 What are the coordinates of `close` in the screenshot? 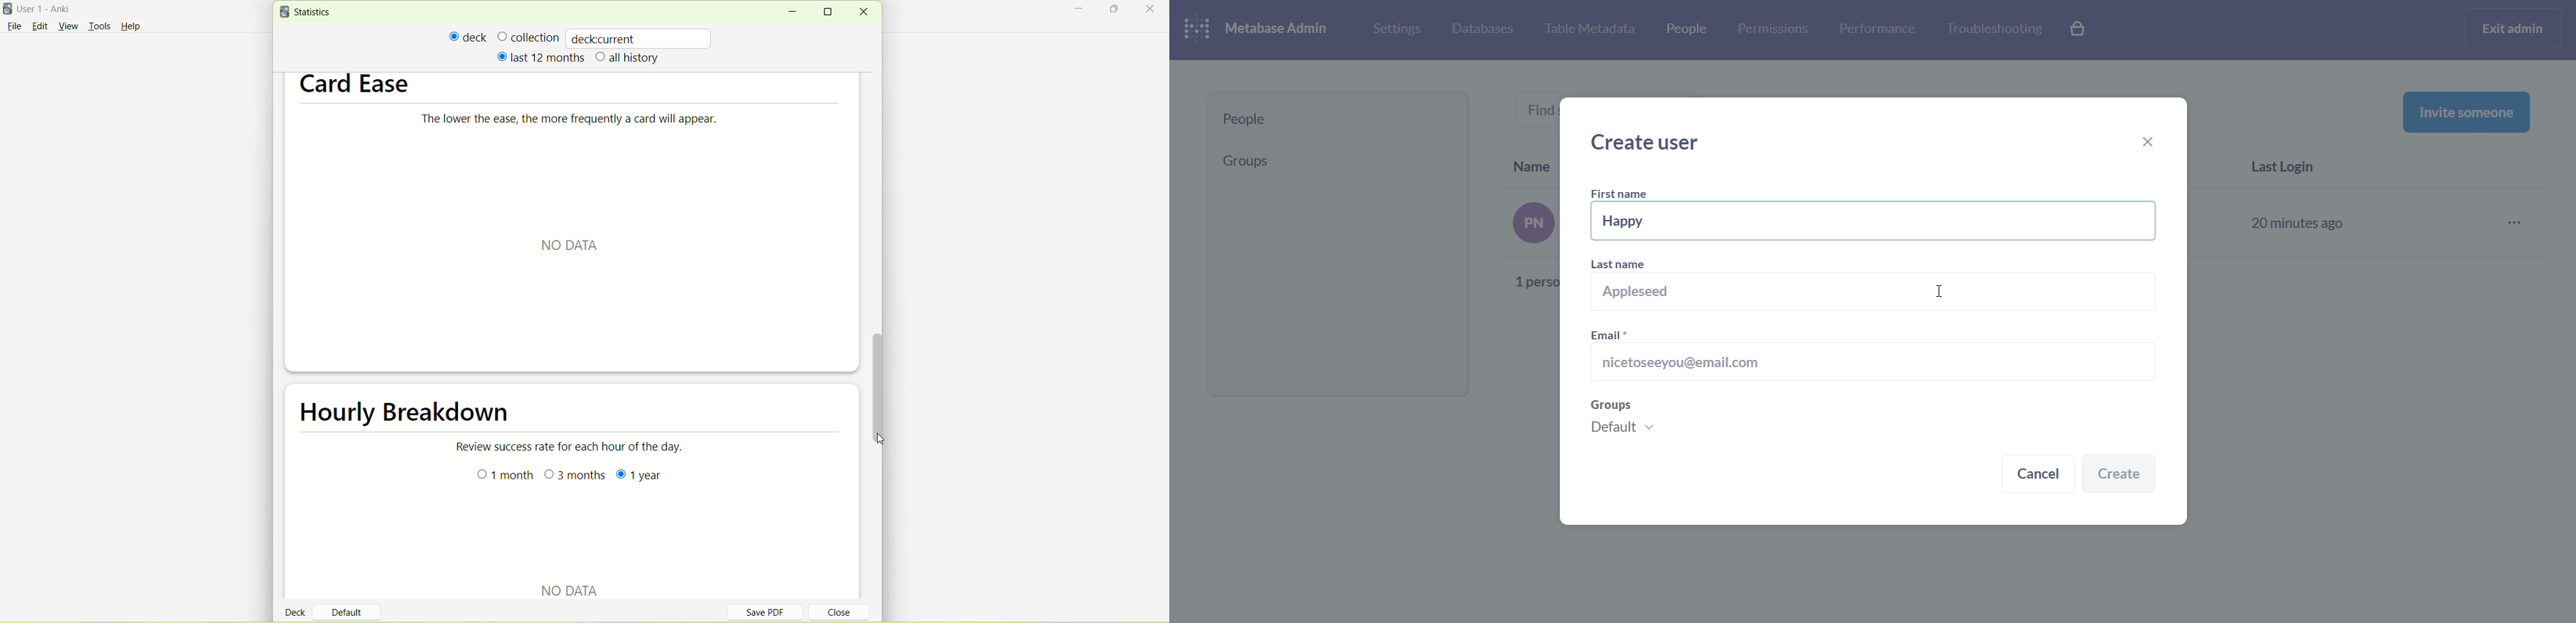 It's located at (832, 614).